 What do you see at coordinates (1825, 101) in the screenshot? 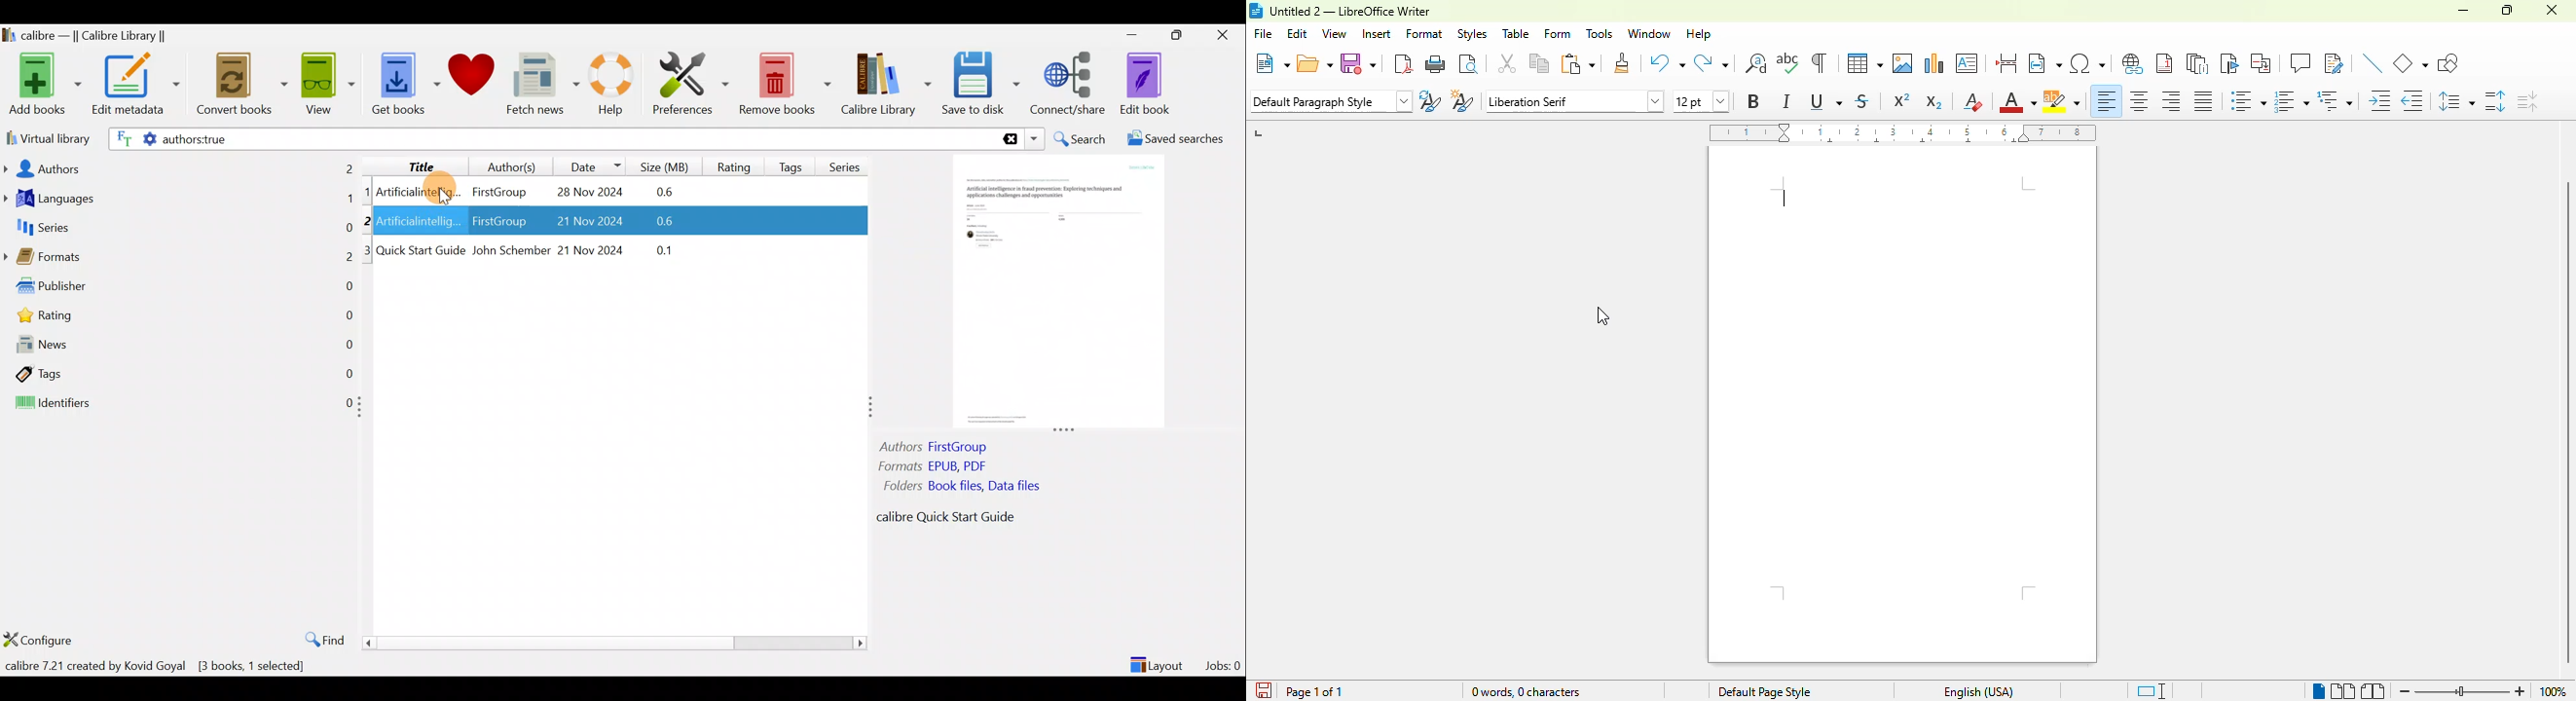
I see `underline` at bounding box center [1825, 101].